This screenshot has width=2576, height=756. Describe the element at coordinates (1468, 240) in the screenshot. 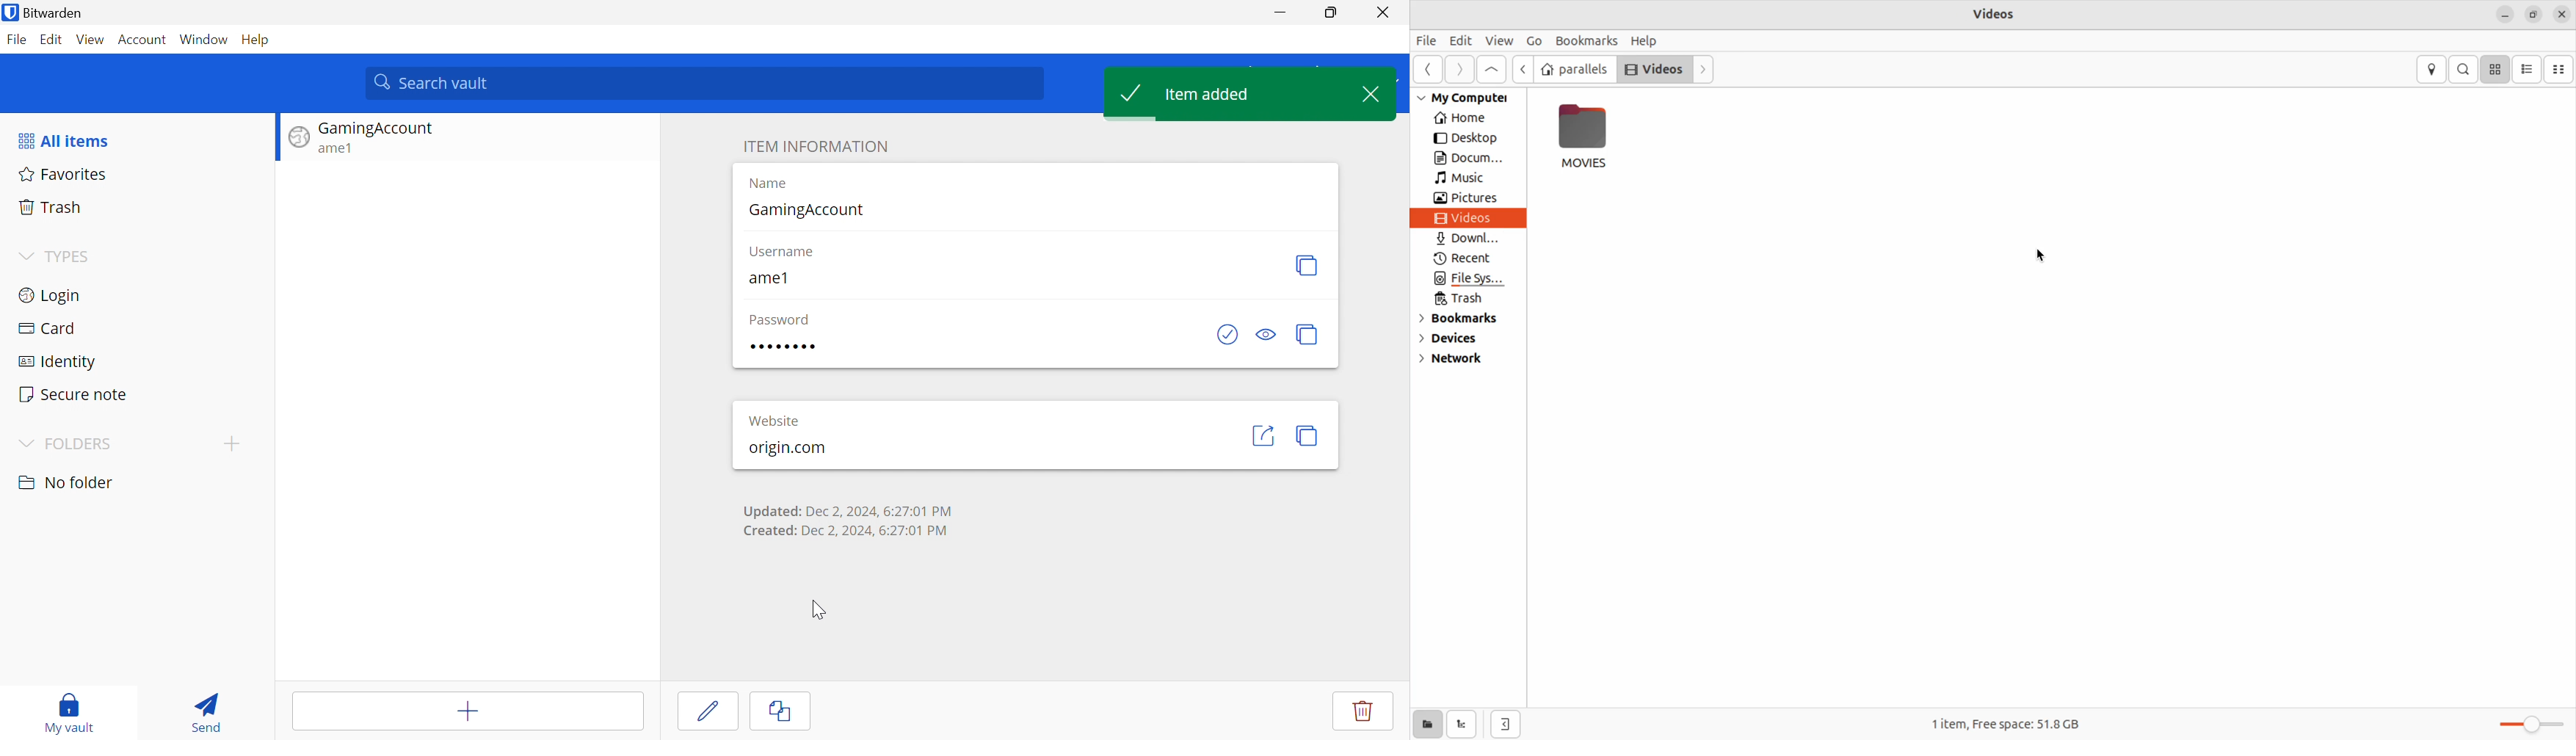

I see `Downloads` at that location.